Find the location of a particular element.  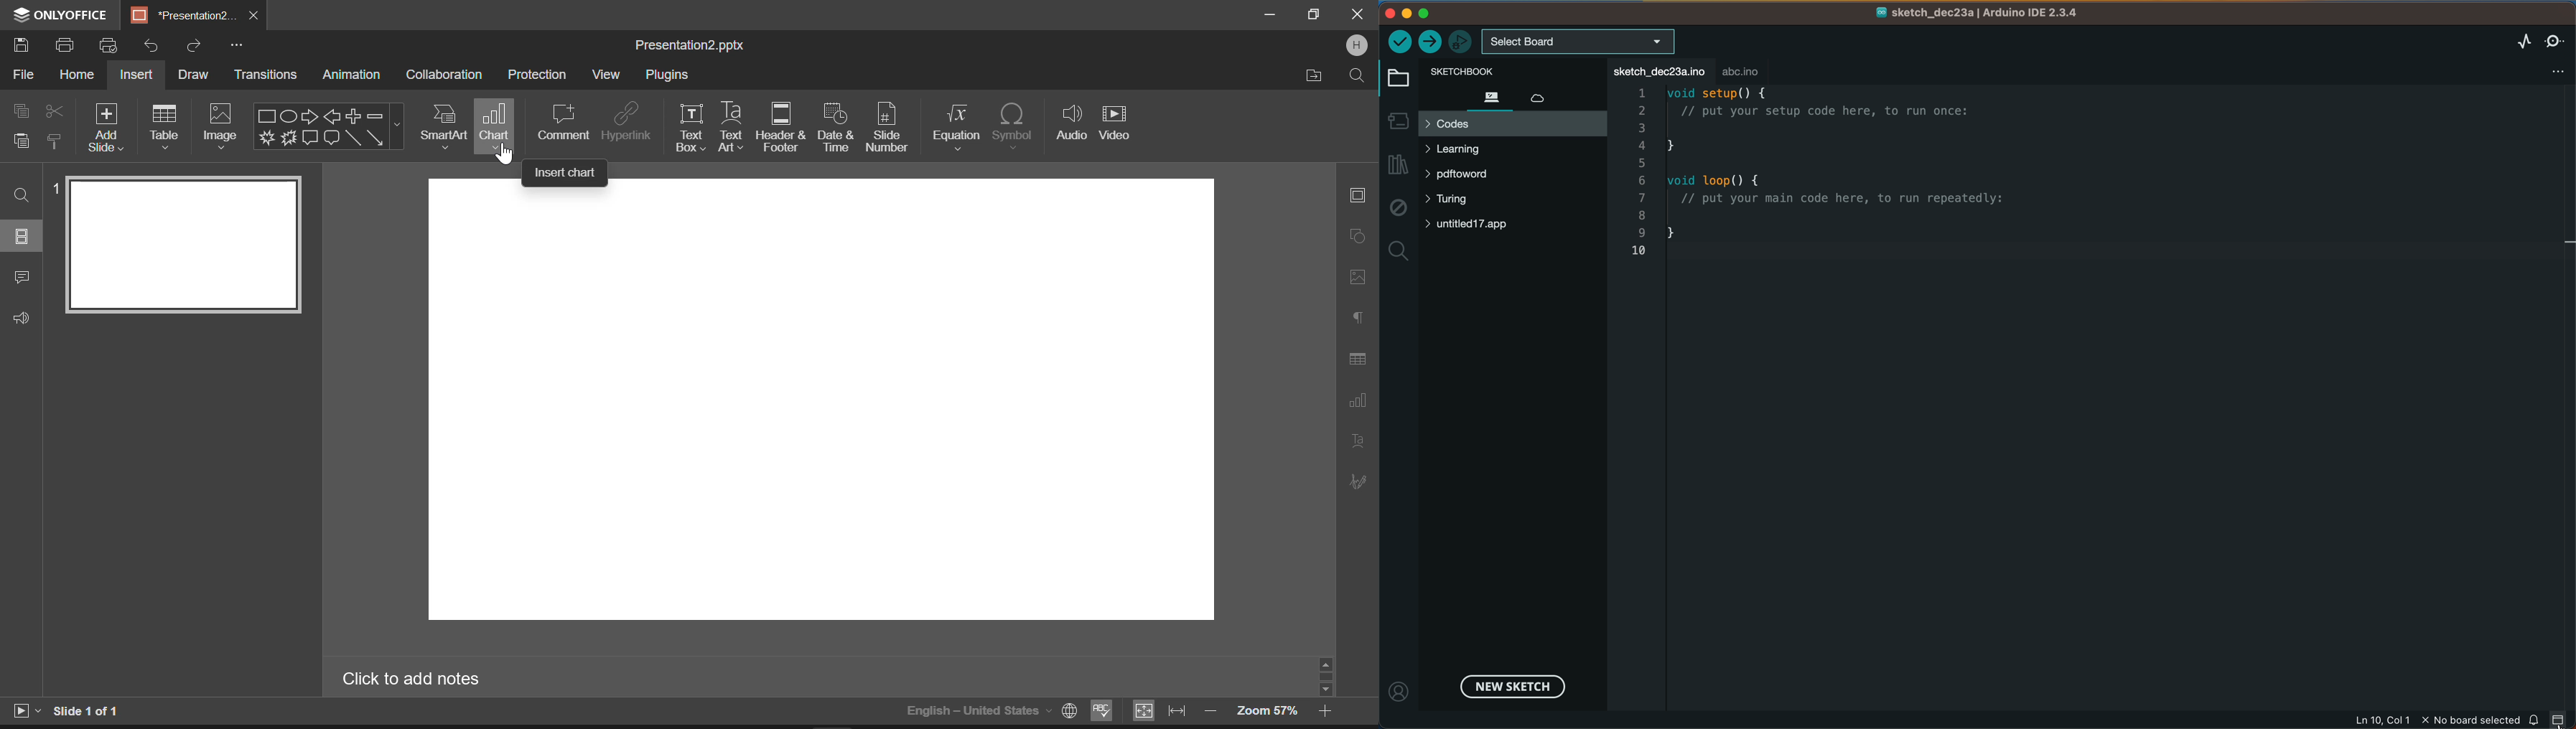

Table is located at coordinates (167, 126).